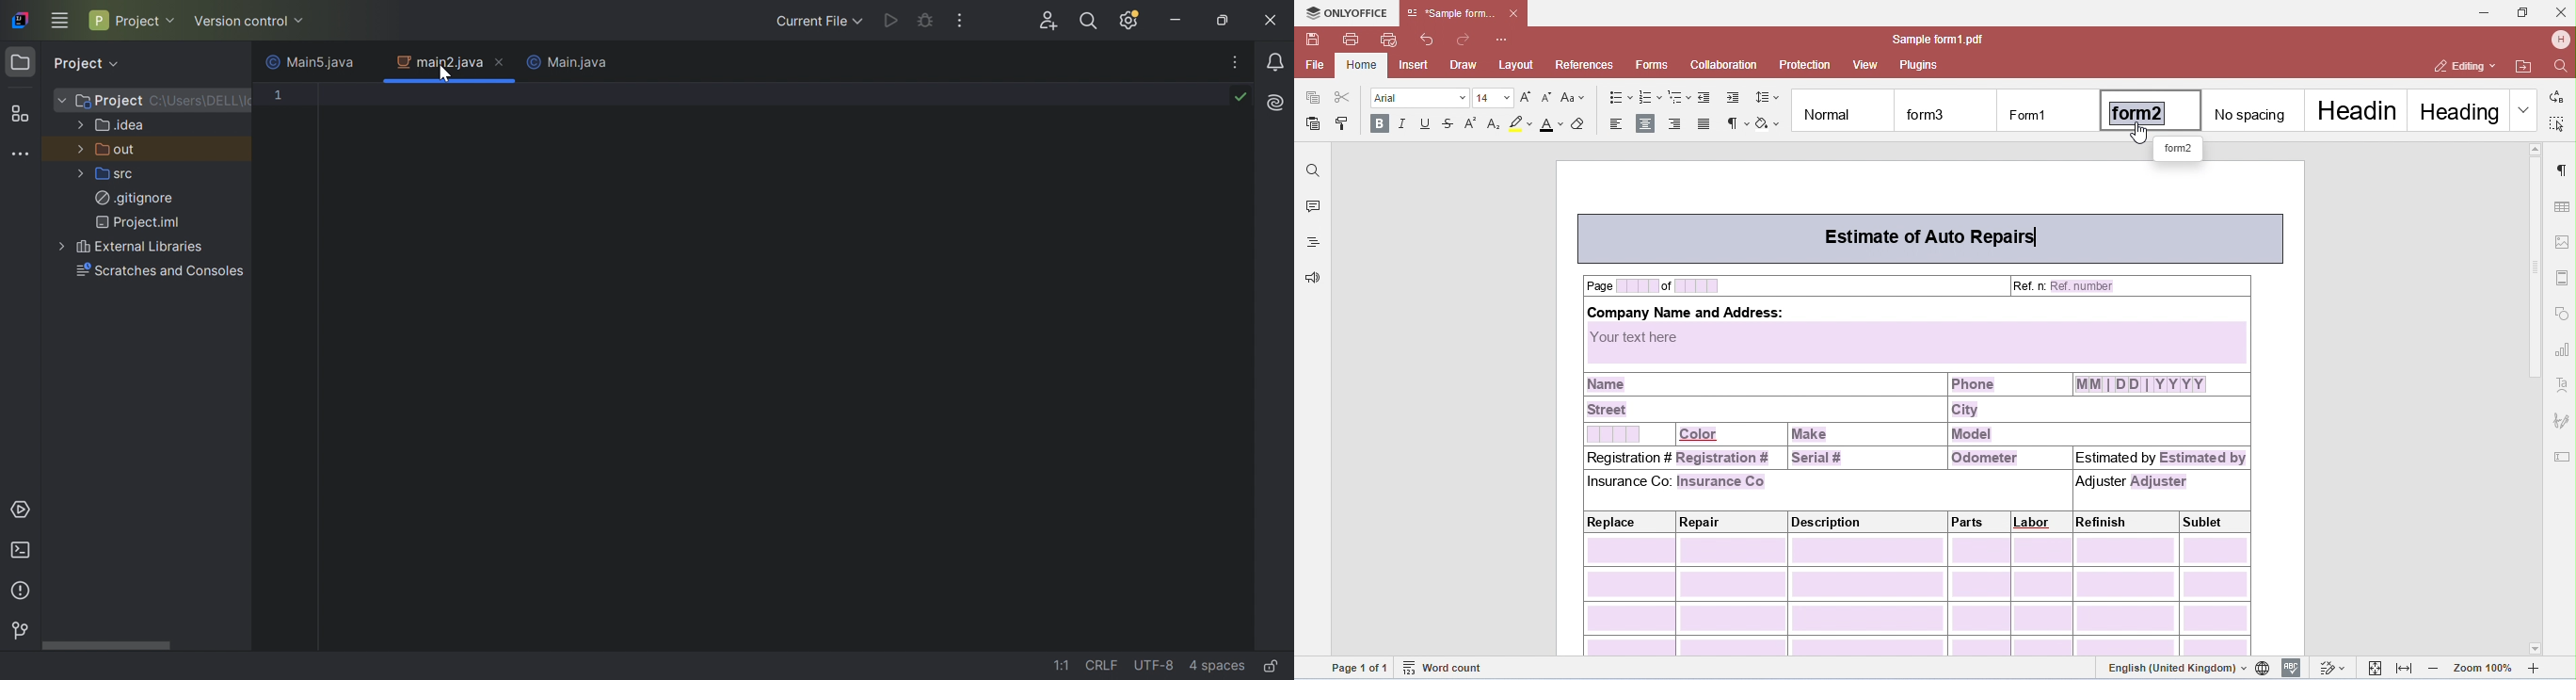 Image resolution: width=2576 pixels, height=700 pixels. What do you see at coordinates (1131, 21) in the screenshot?
I see `Updates available. IDE and Project Settings` at bounding box center [1131, 21].